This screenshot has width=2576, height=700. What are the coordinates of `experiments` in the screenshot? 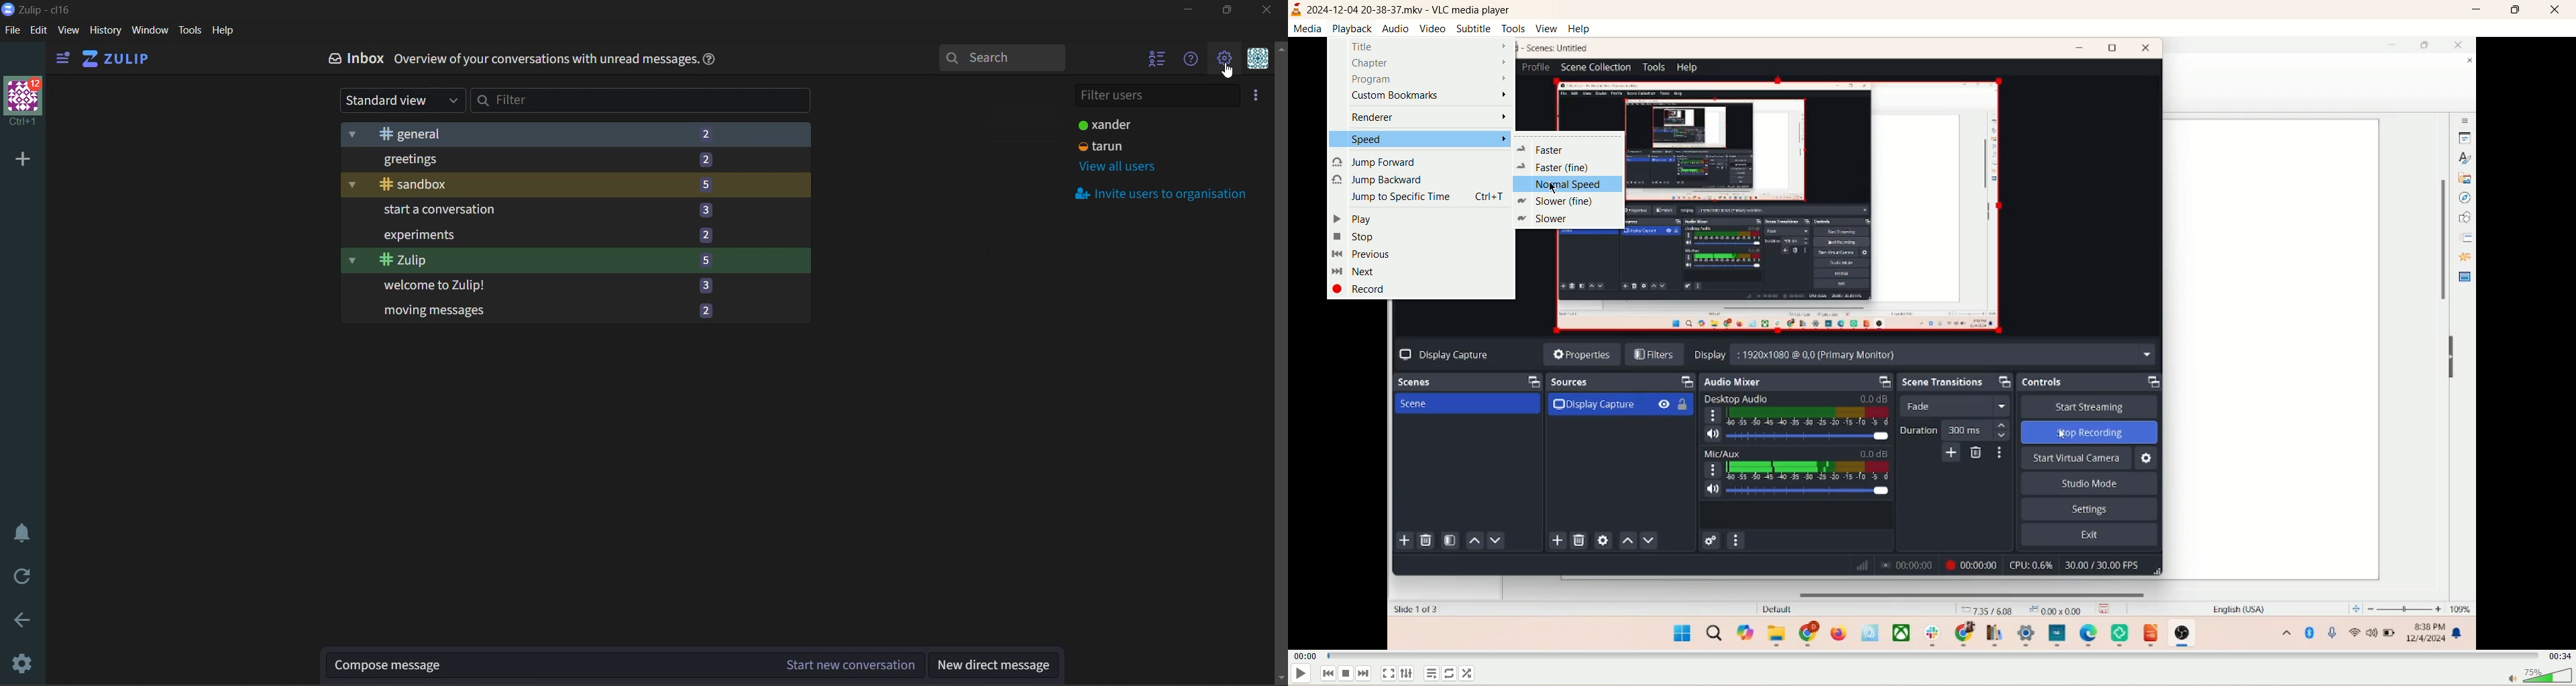 It's located at (534, 234).